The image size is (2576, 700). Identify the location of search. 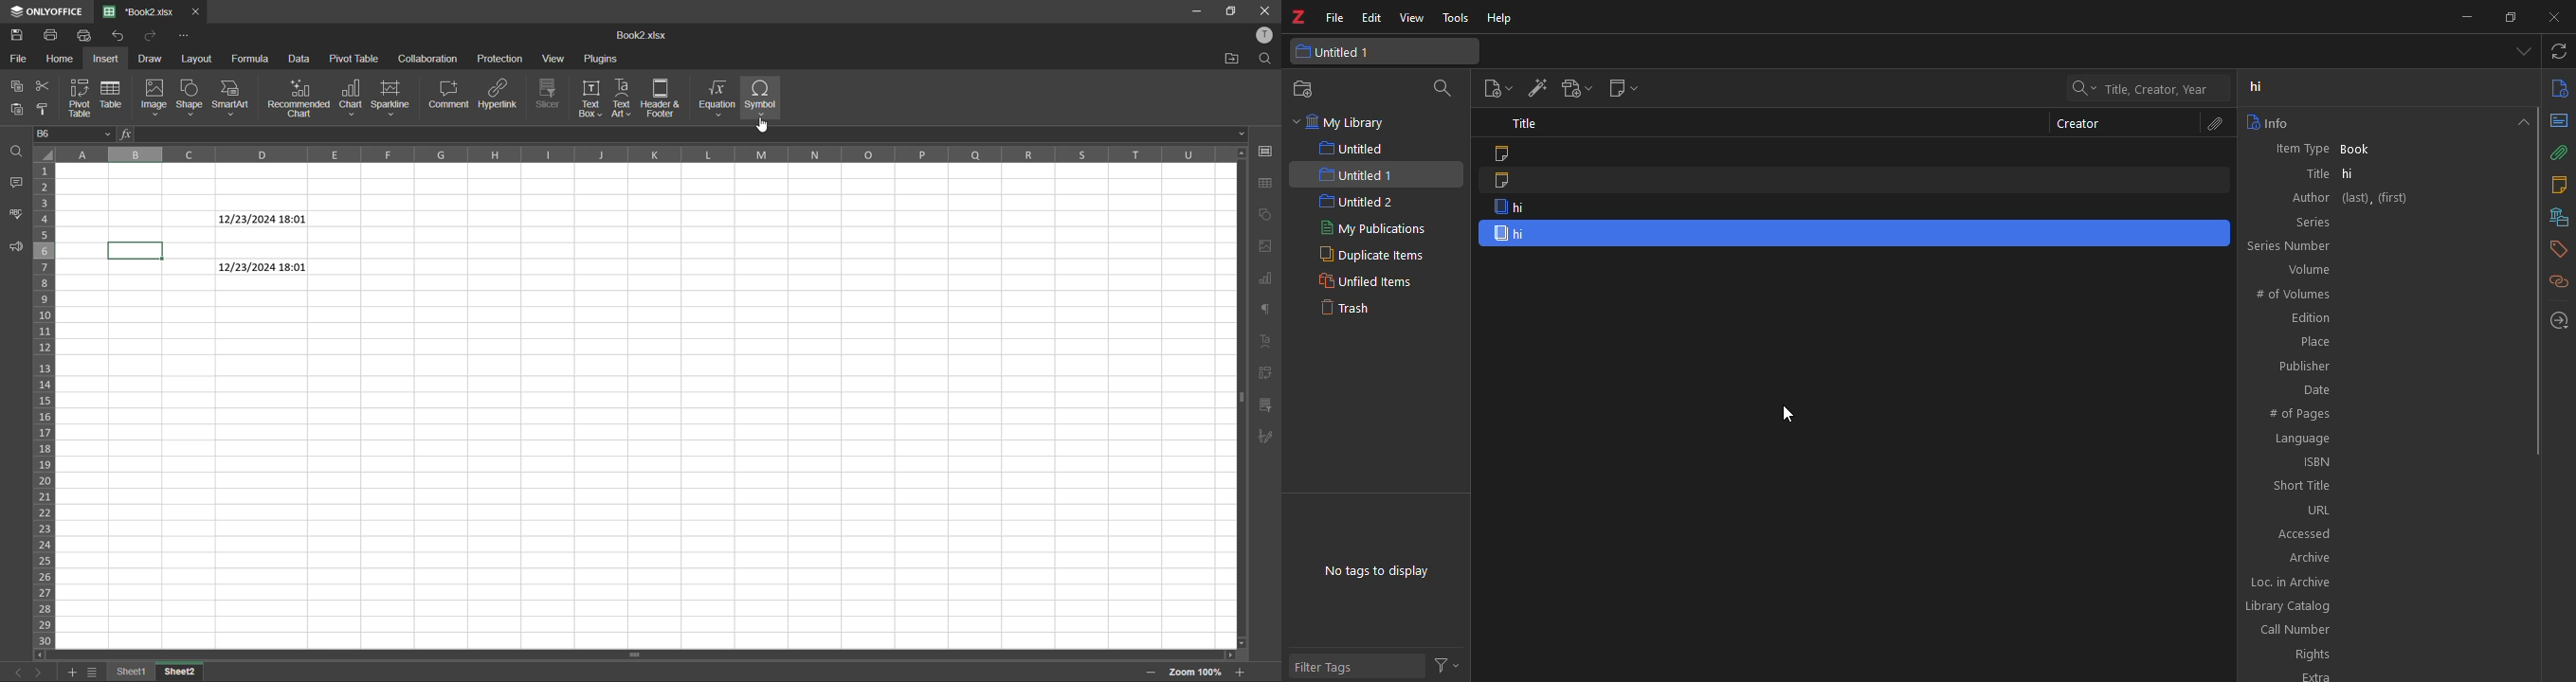
(1442, 88).